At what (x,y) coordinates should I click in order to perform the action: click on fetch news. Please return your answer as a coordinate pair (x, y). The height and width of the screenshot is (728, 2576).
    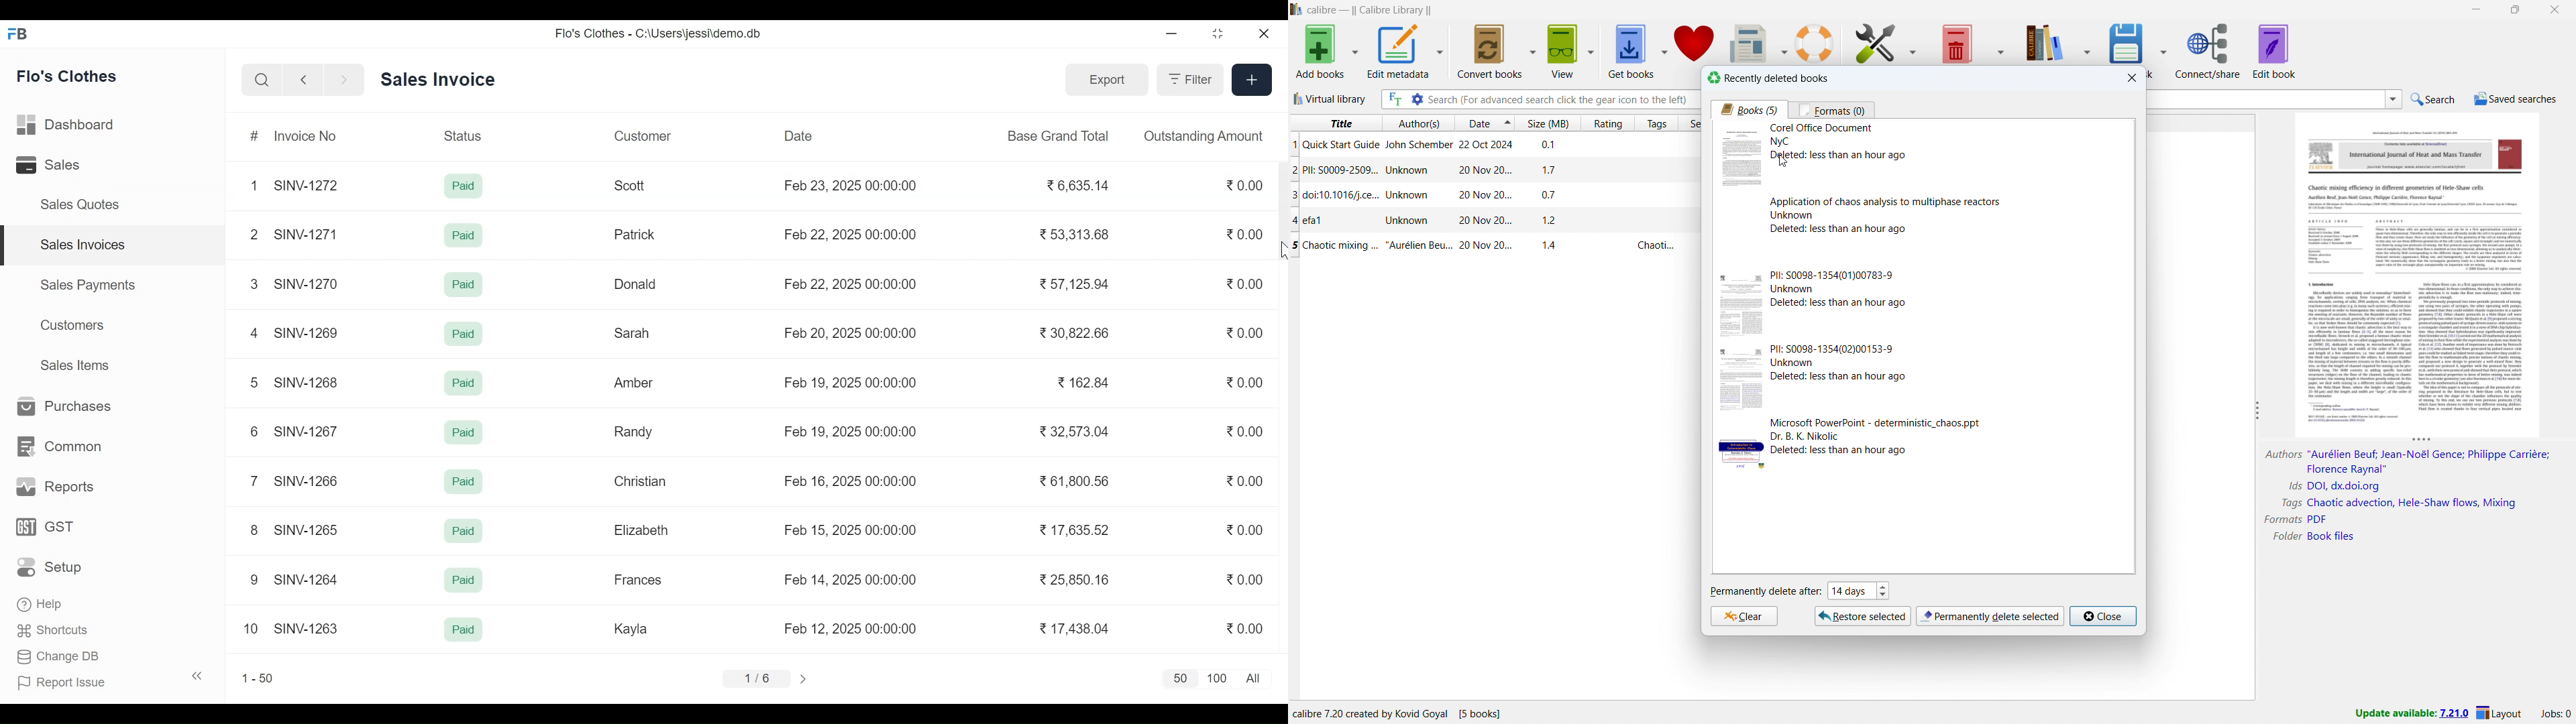
    Looking at the image, I should click on (1747, 42).